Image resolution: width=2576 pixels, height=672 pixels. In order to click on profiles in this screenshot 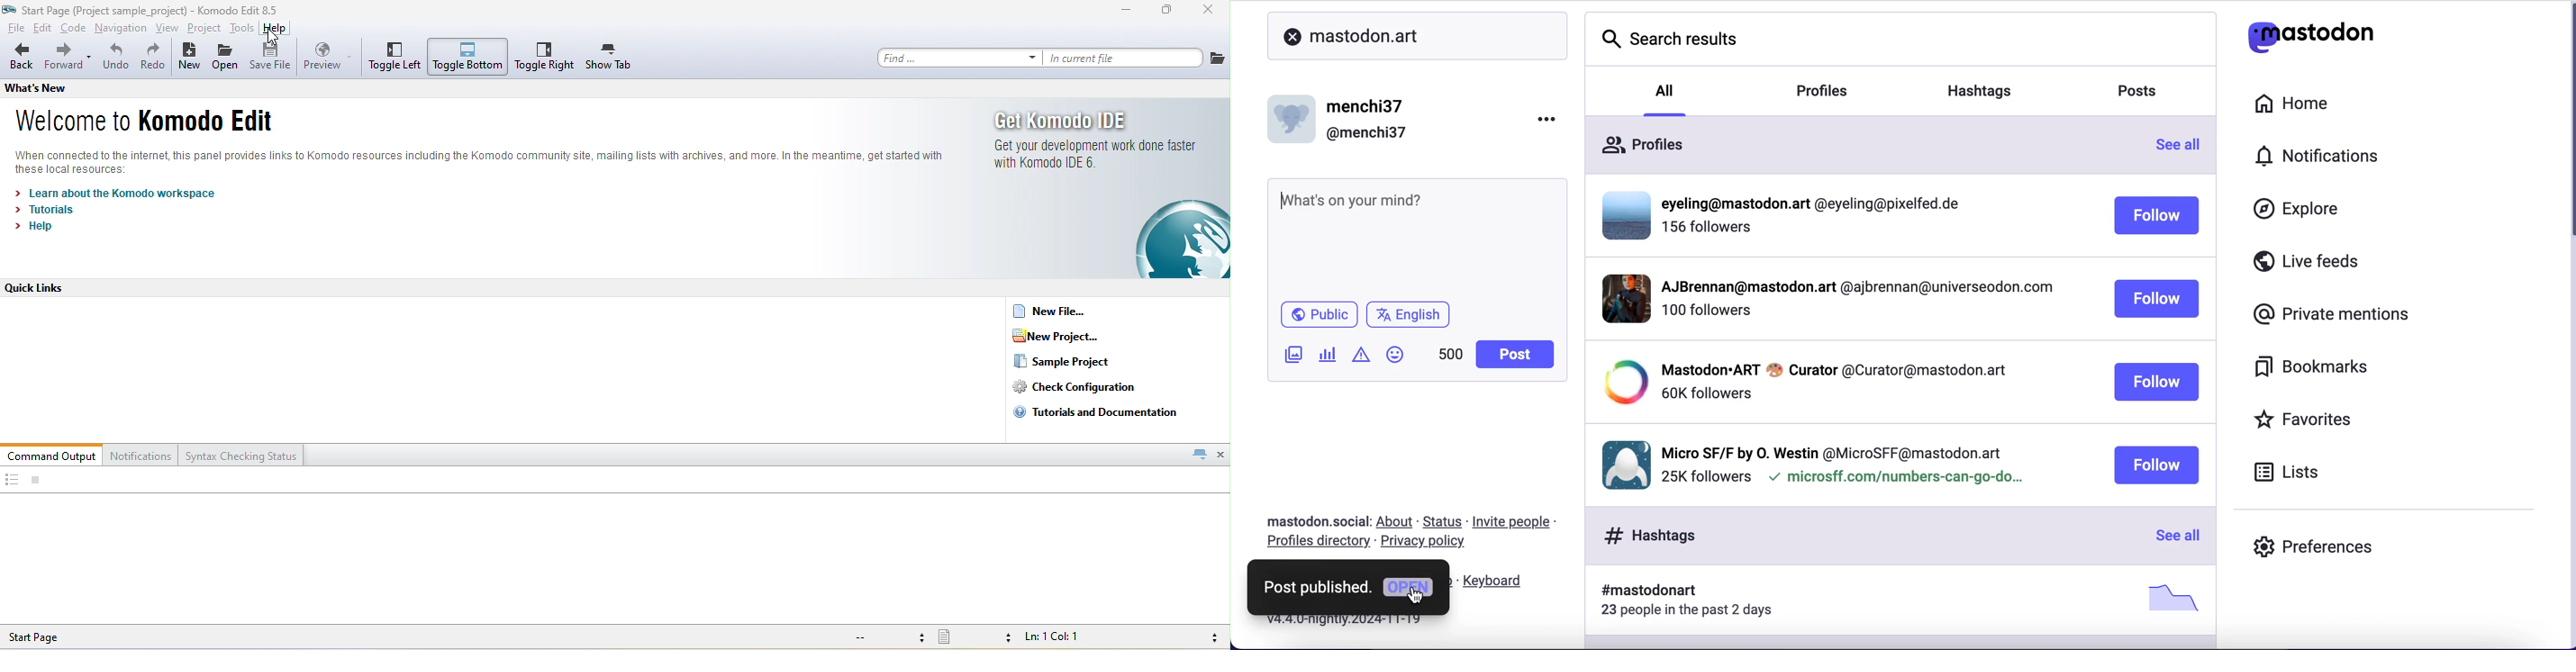, I will do `click(1871, 144)`.